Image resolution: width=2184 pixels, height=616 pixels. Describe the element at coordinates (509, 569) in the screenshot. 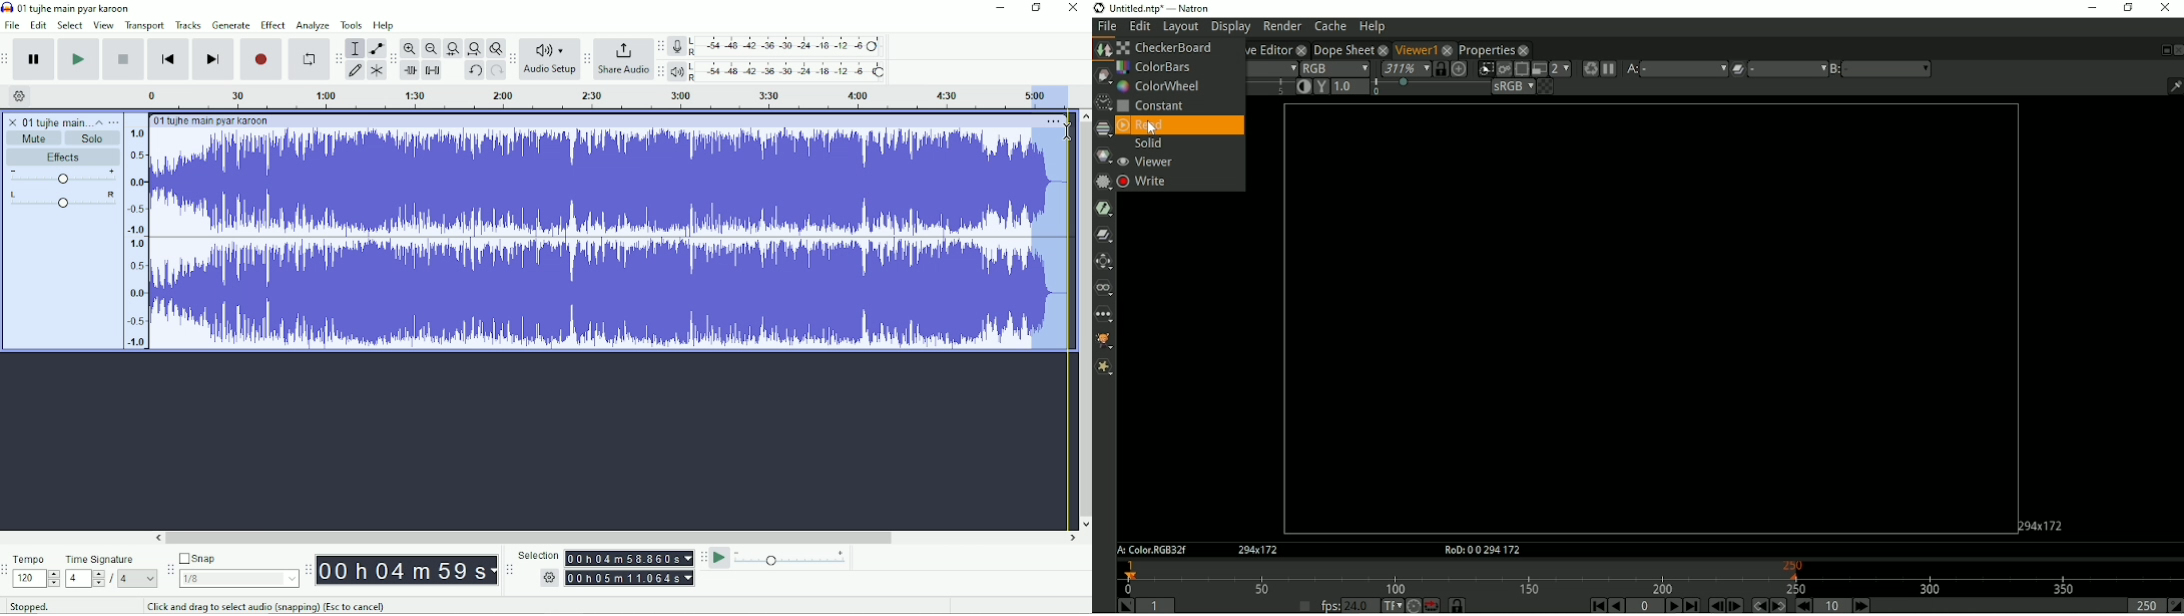

I see `Audacity selection toolbar` at that location.